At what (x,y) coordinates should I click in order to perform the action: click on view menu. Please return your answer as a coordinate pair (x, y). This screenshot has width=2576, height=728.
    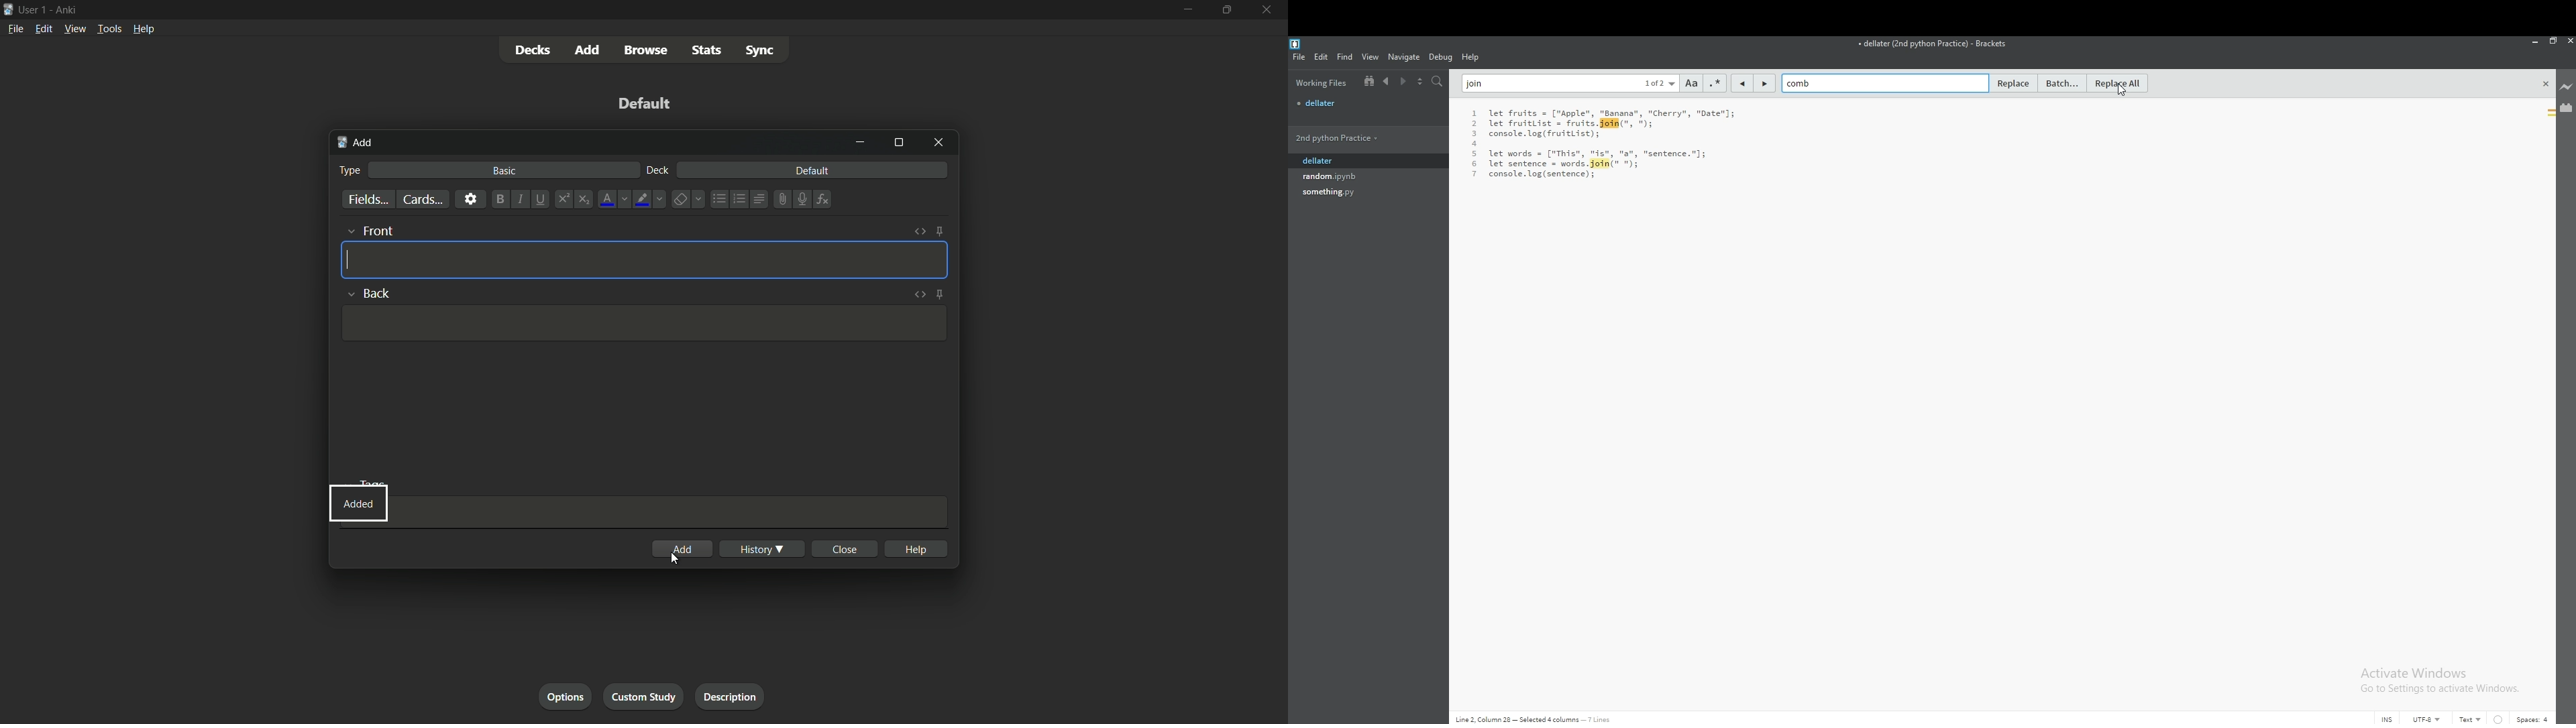
    Looking at the image, I should click on (75, 29).